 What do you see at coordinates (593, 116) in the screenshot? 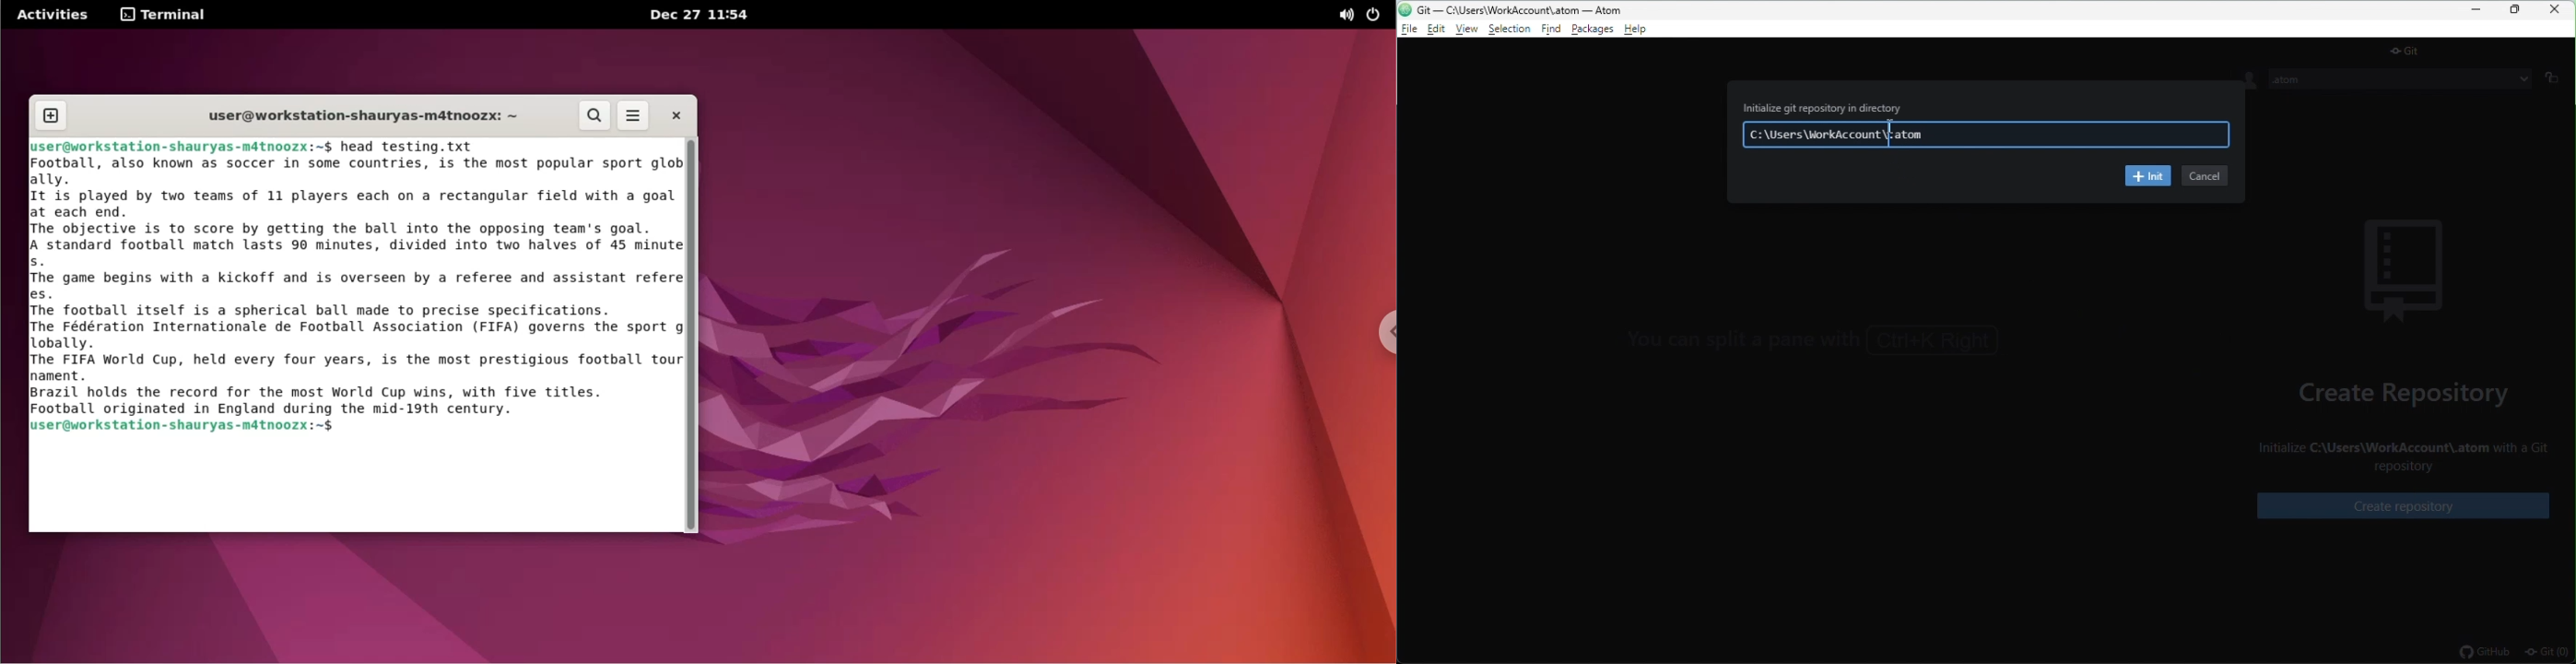
I see `search` at bounding box center [593, 116].